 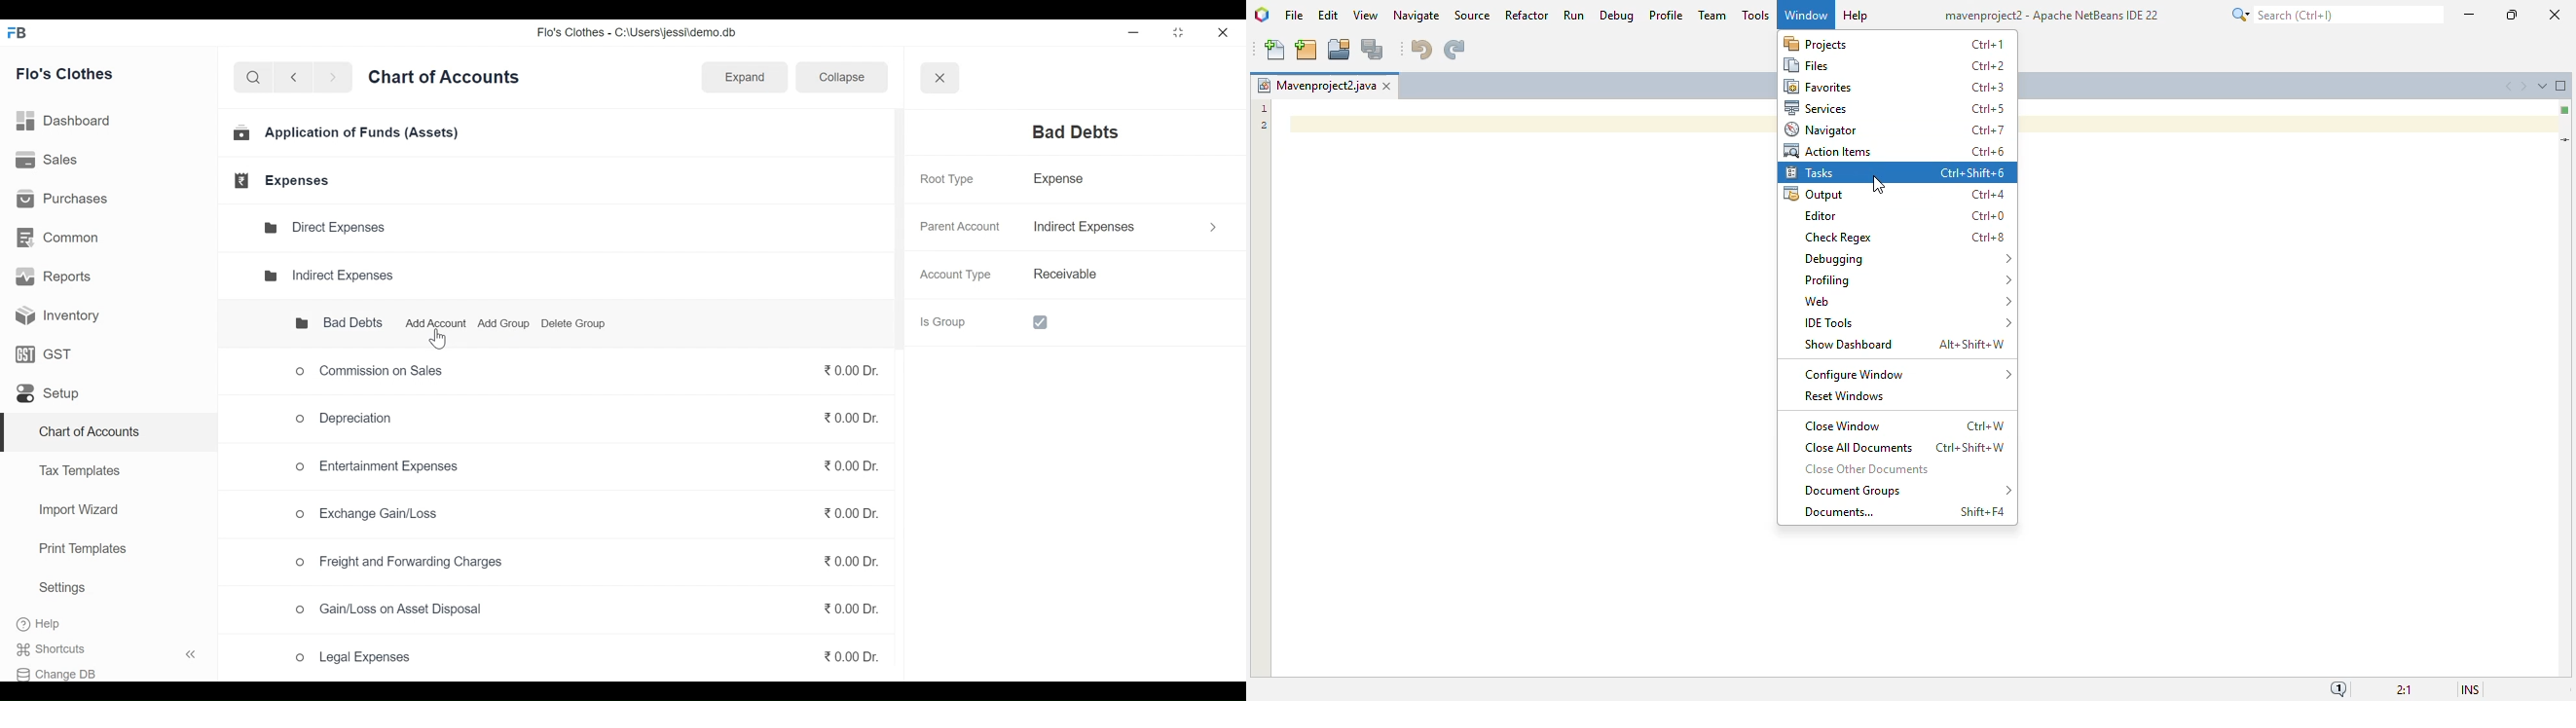 What do you see at coordinates (378, 470) in the screenshot?
I see `Entertainment Expenses` at bounding box center [378, 470].